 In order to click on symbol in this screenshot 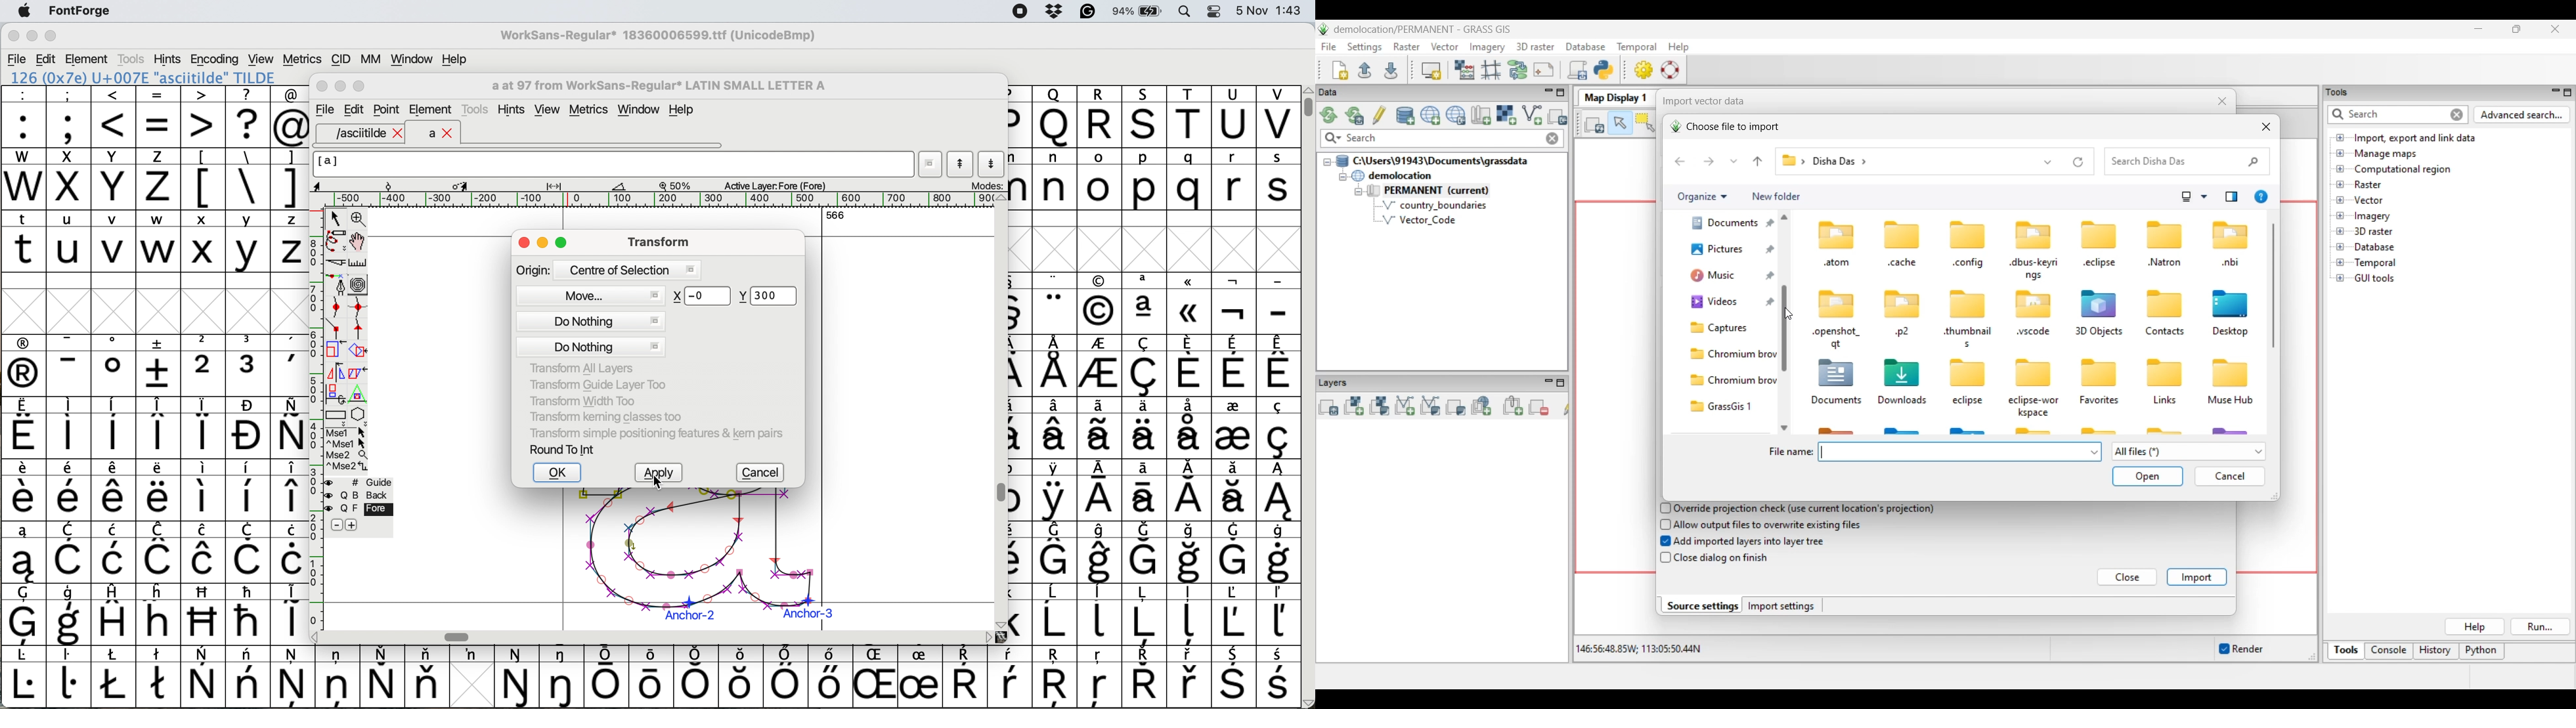, I will do `click(1146, 303)`.